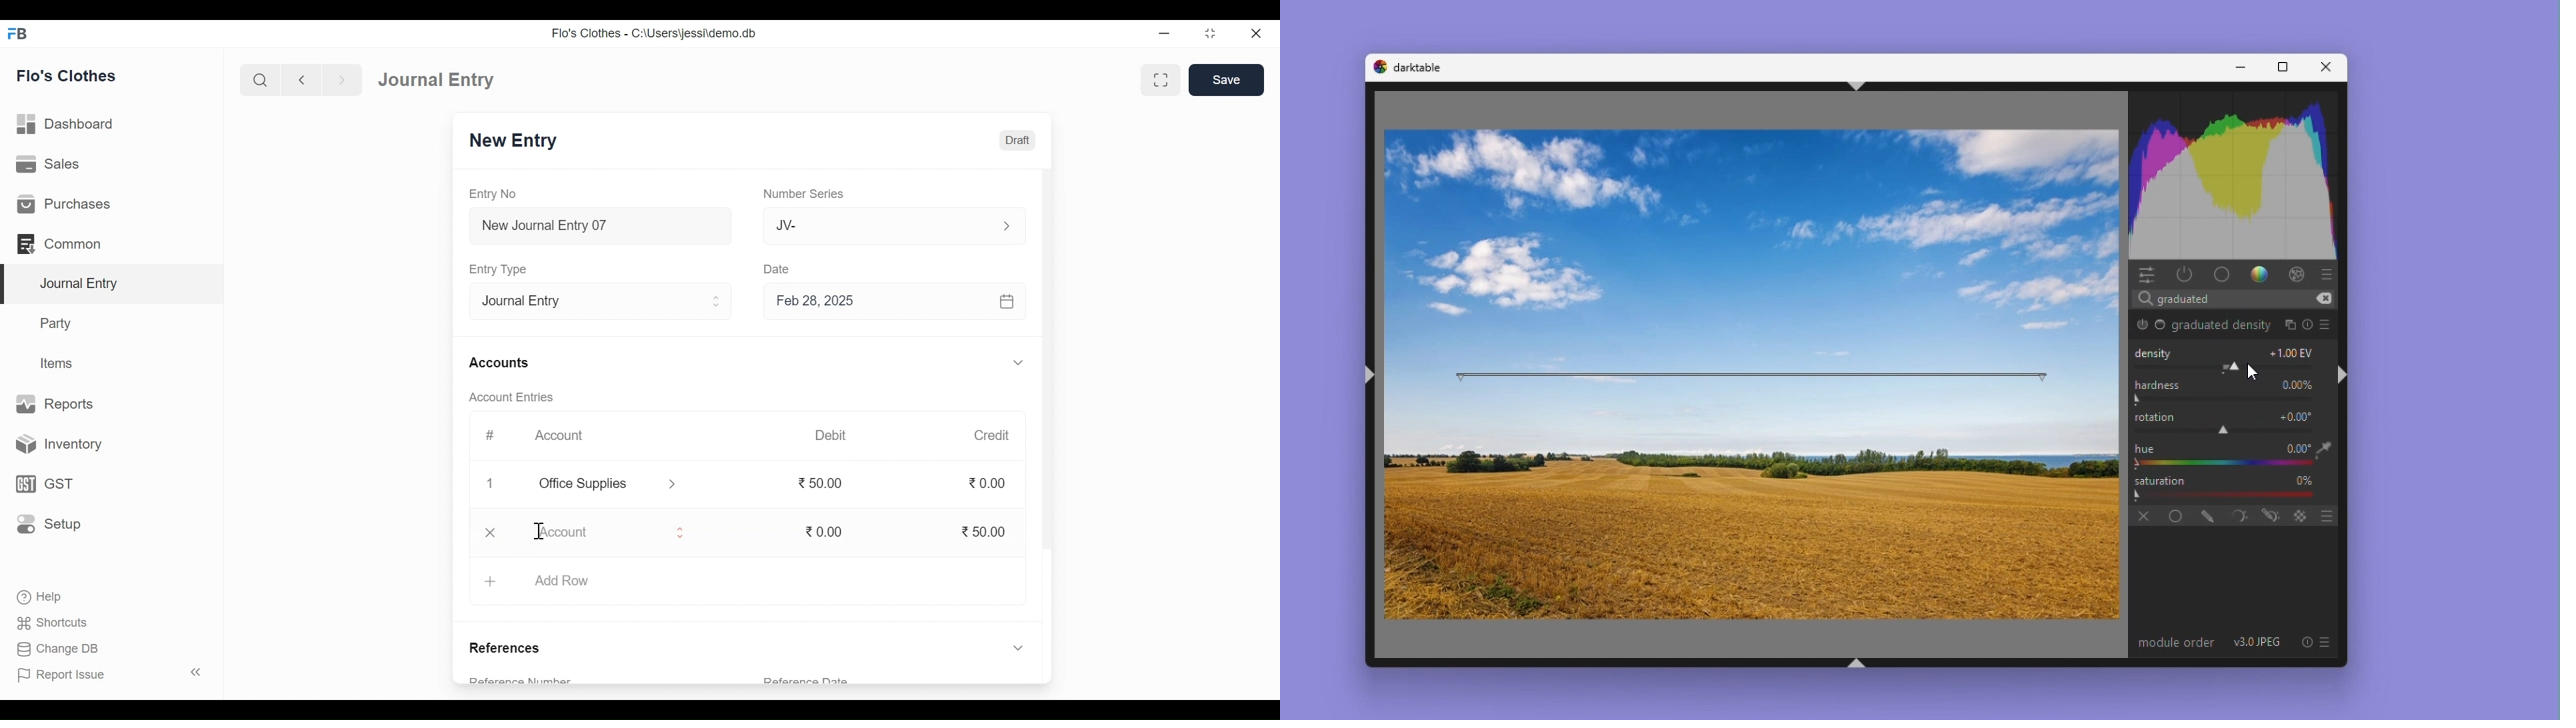 Image resolution: width=2576 pixels, height=728 pixels. Describe the element at coordinates (1755, 372) in the screenshot. I see `rotation bar` at that location.